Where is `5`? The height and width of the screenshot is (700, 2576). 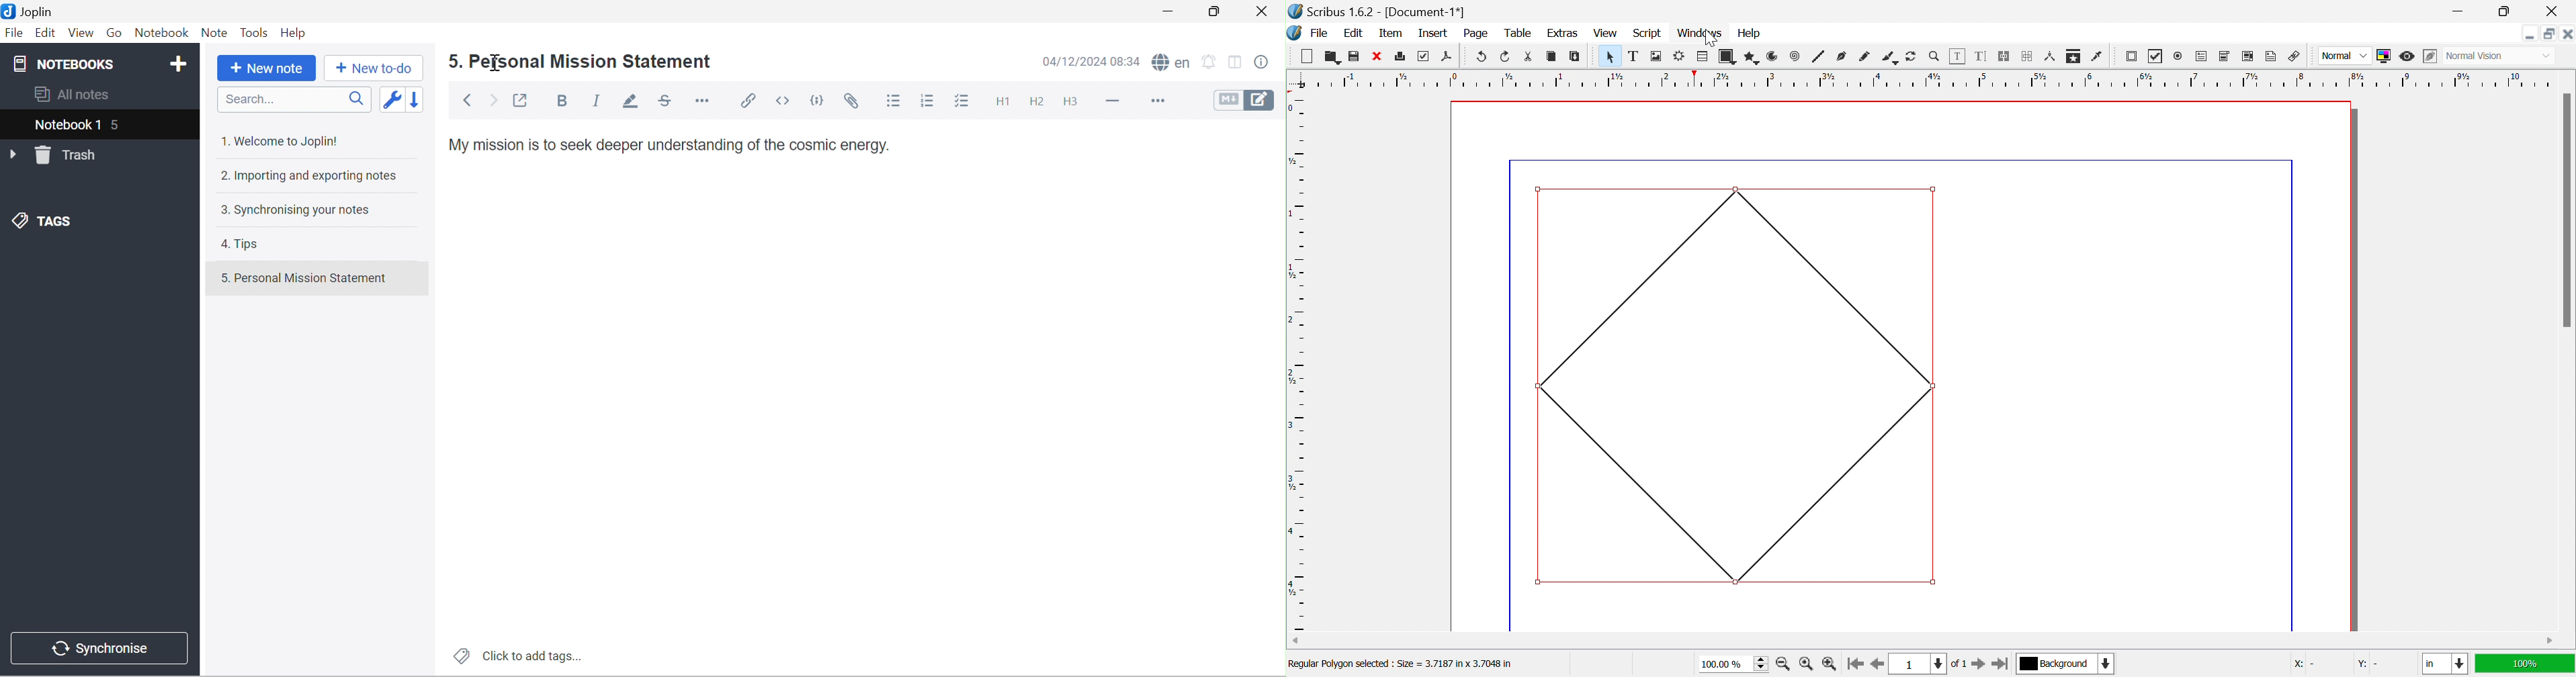
5 is located at coordinates (117, 126).